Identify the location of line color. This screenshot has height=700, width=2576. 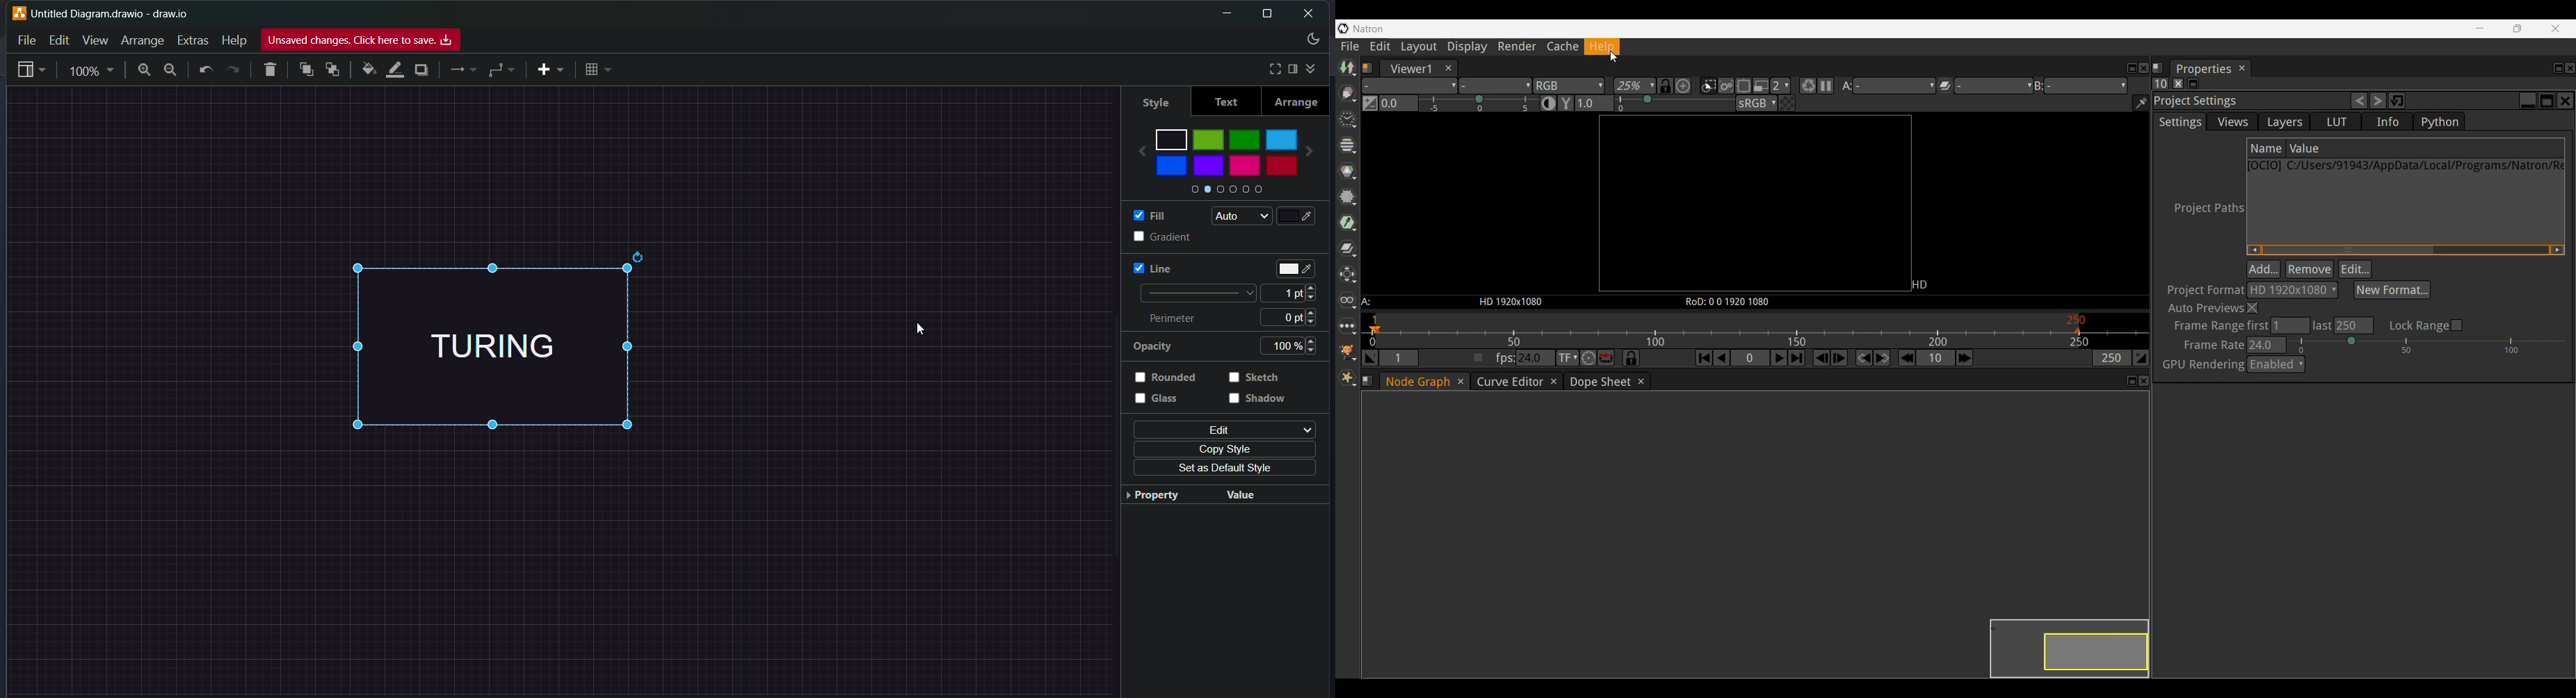
(394, 68).